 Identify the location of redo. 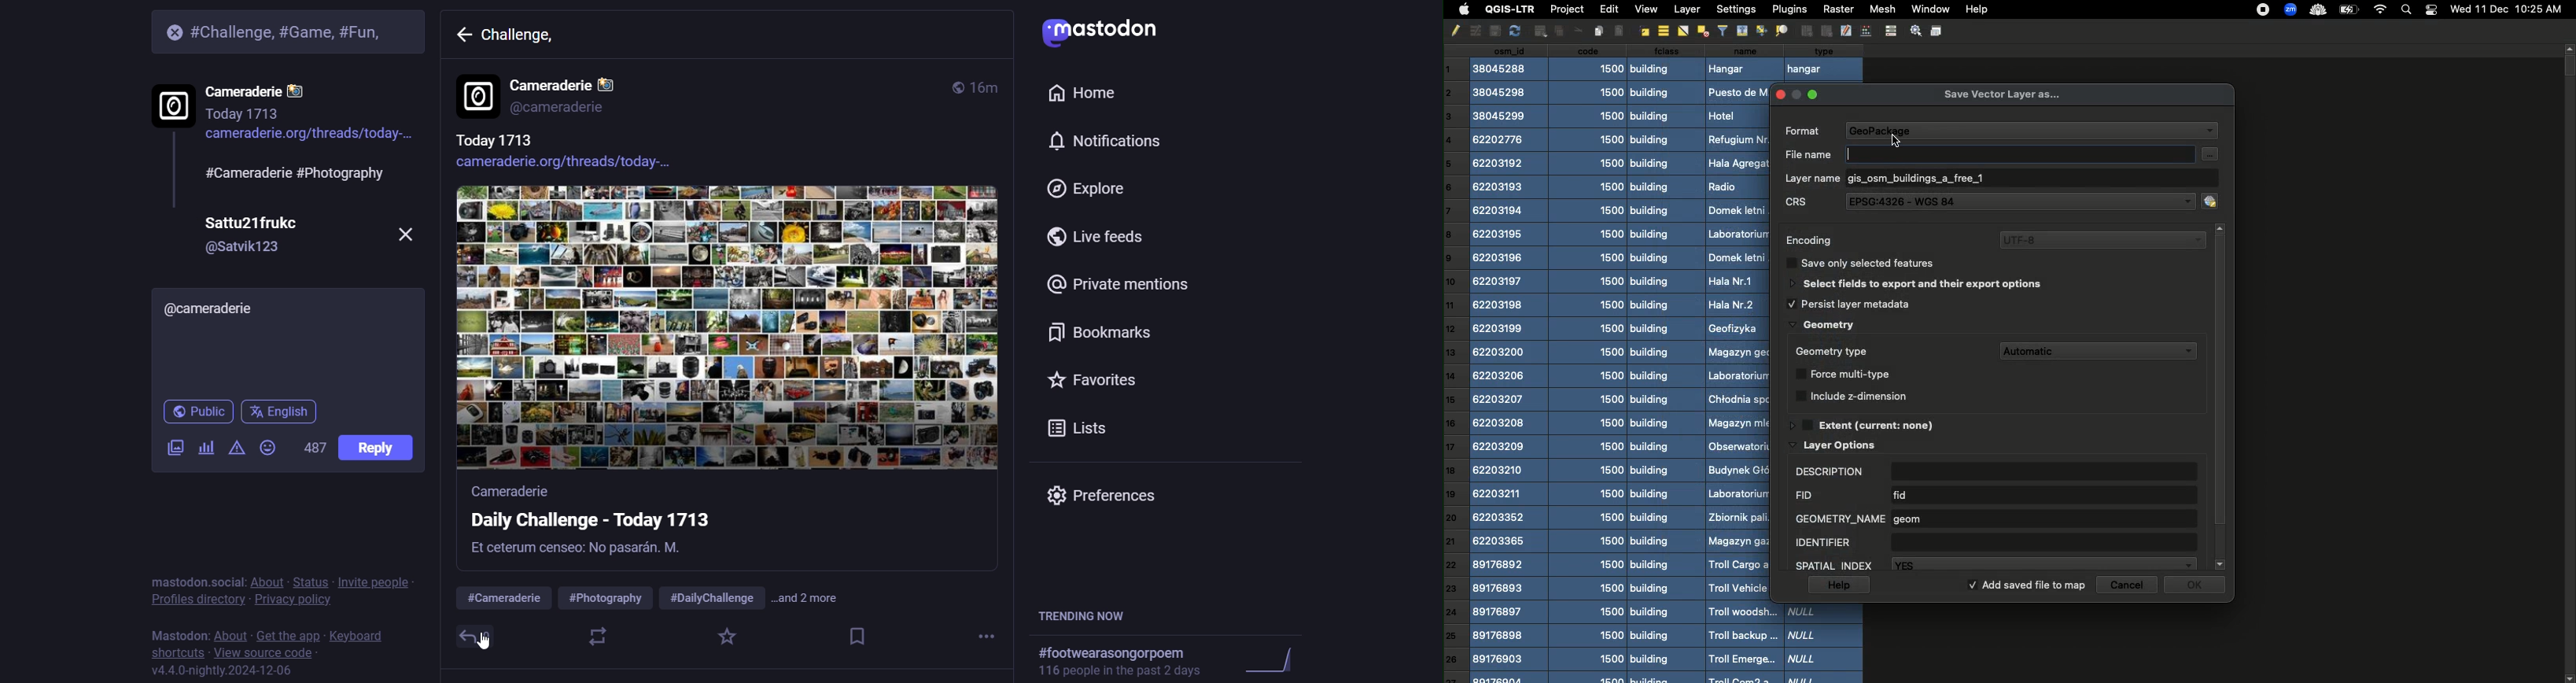
(1514, 31).